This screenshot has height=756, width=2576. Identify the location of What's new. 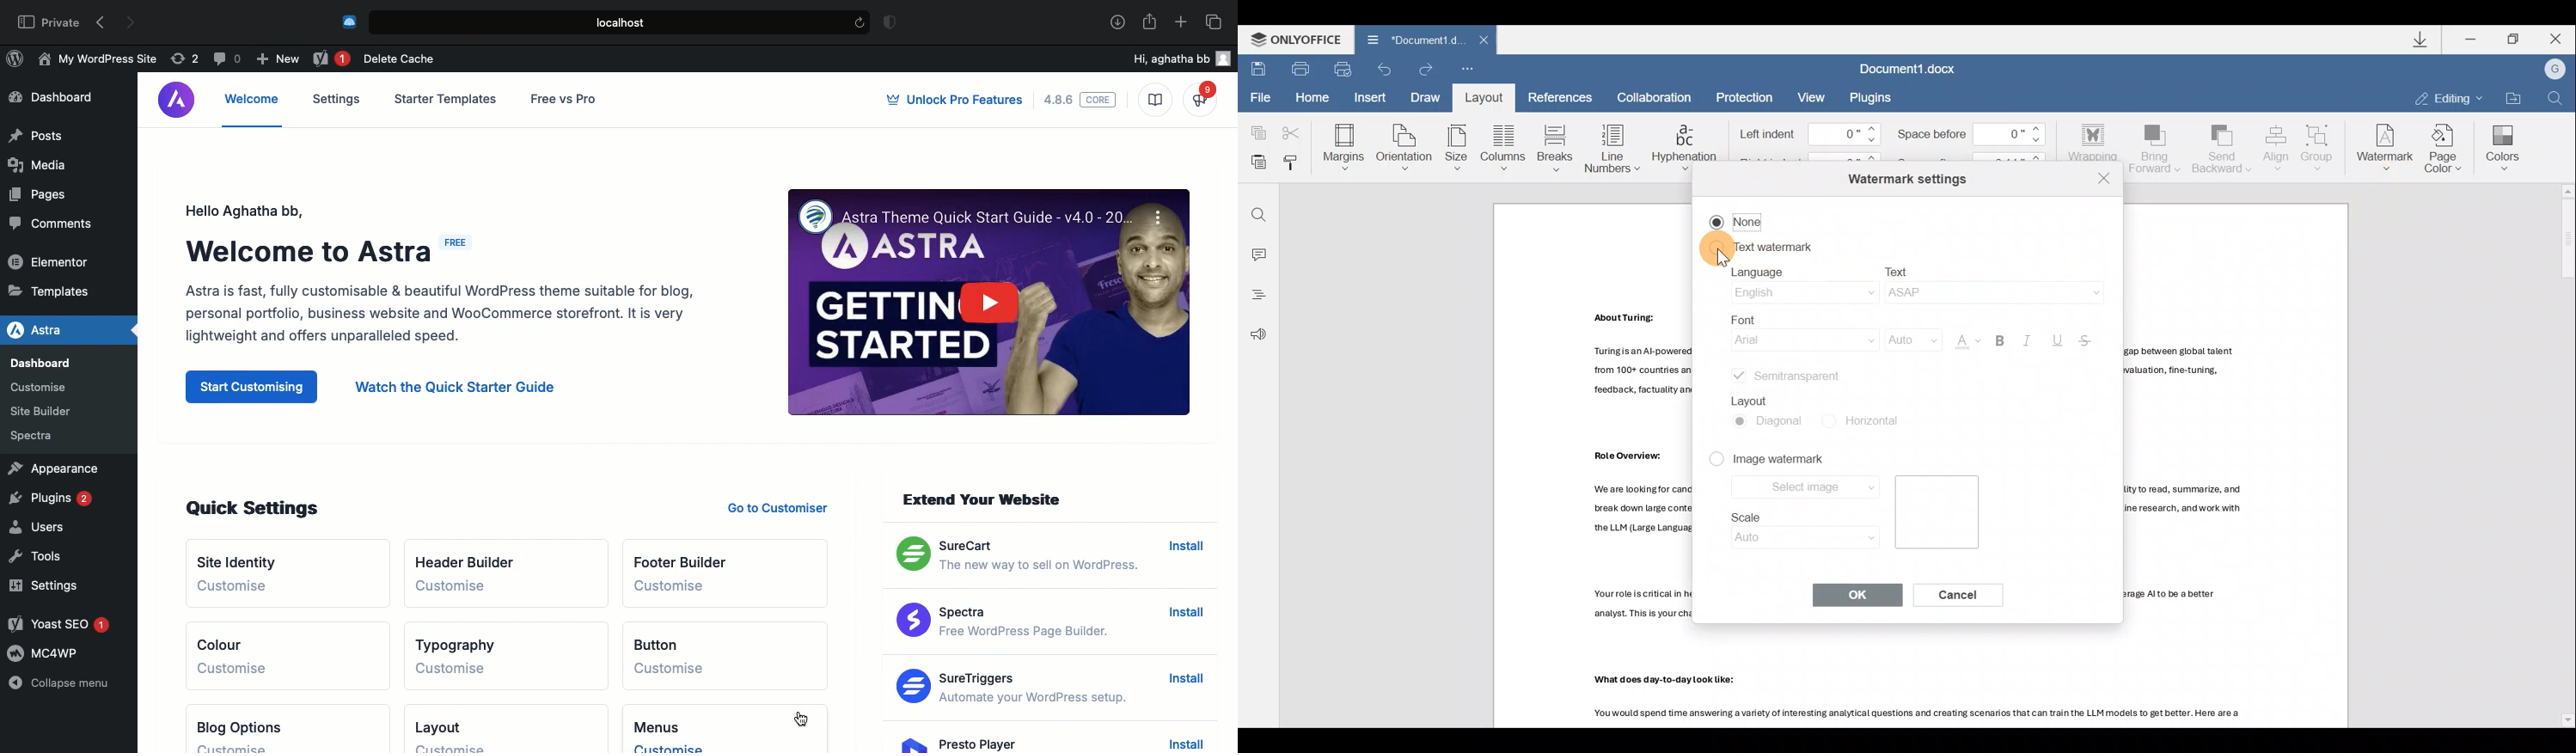
(1208, 95).